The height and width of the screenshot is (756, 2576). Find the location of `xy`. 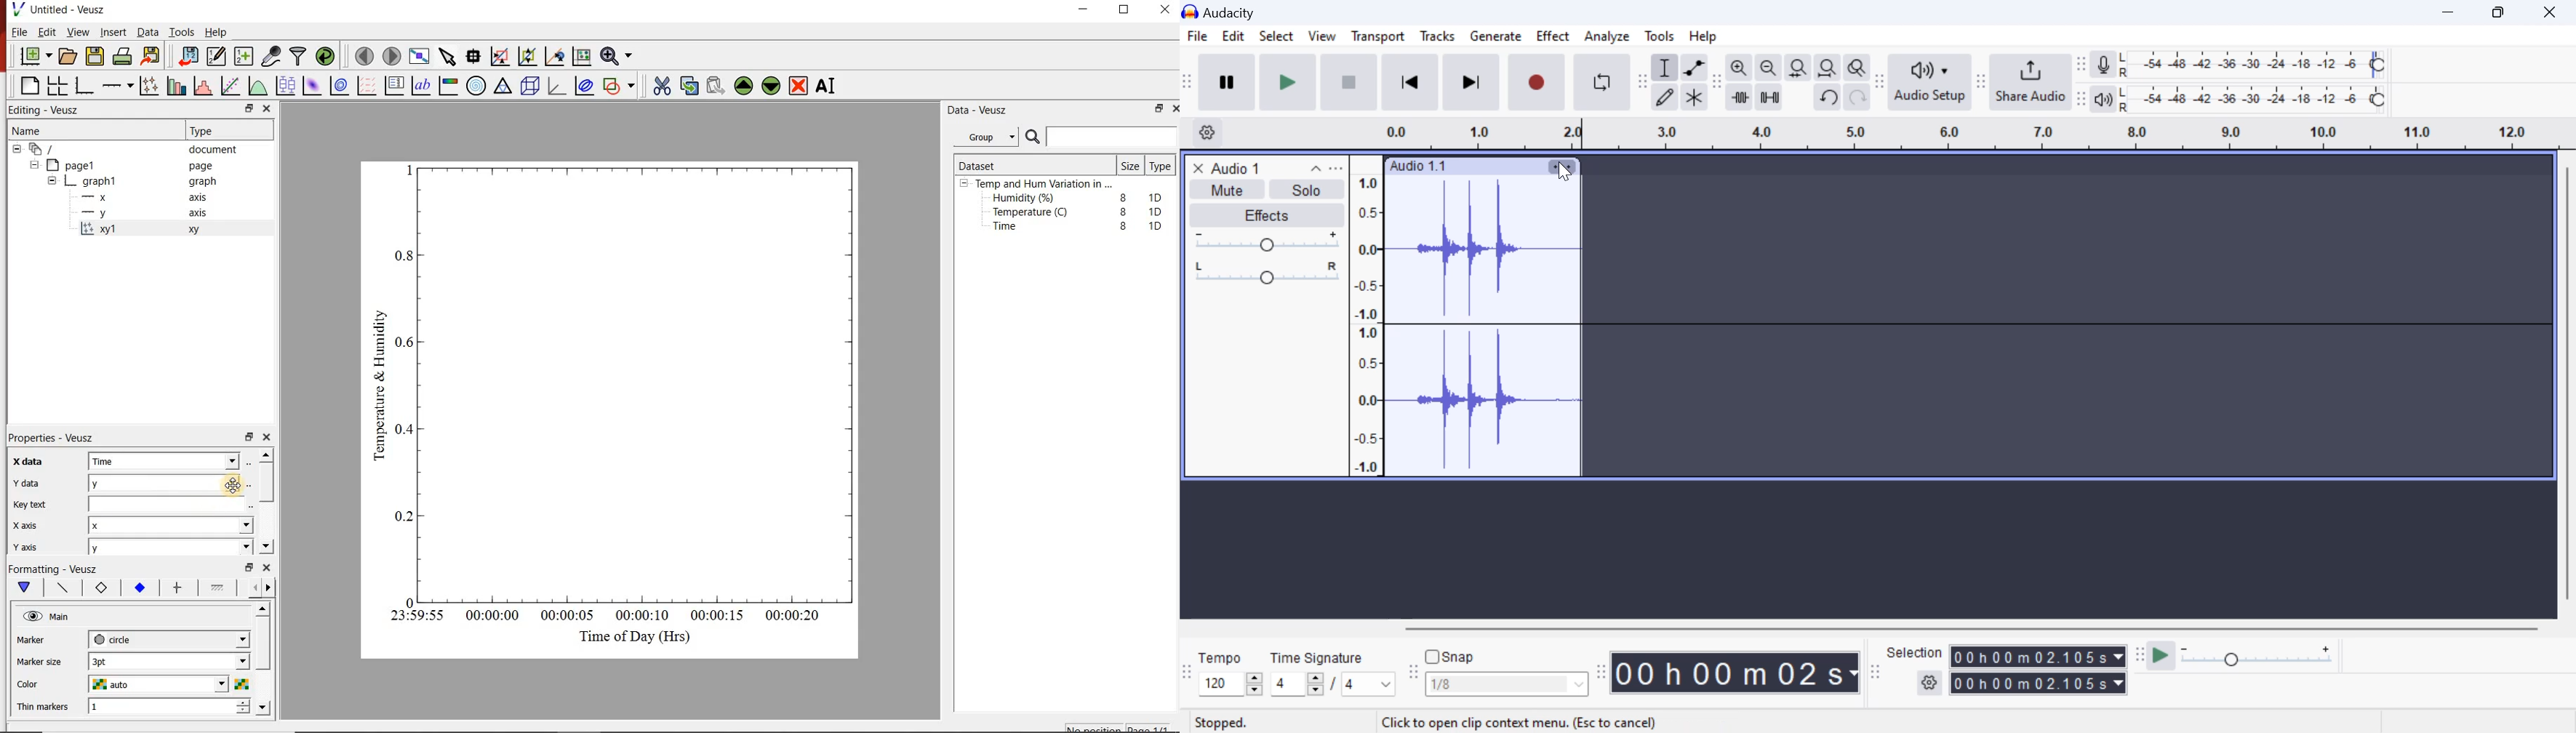

xy is located at coordinates (197, 233).